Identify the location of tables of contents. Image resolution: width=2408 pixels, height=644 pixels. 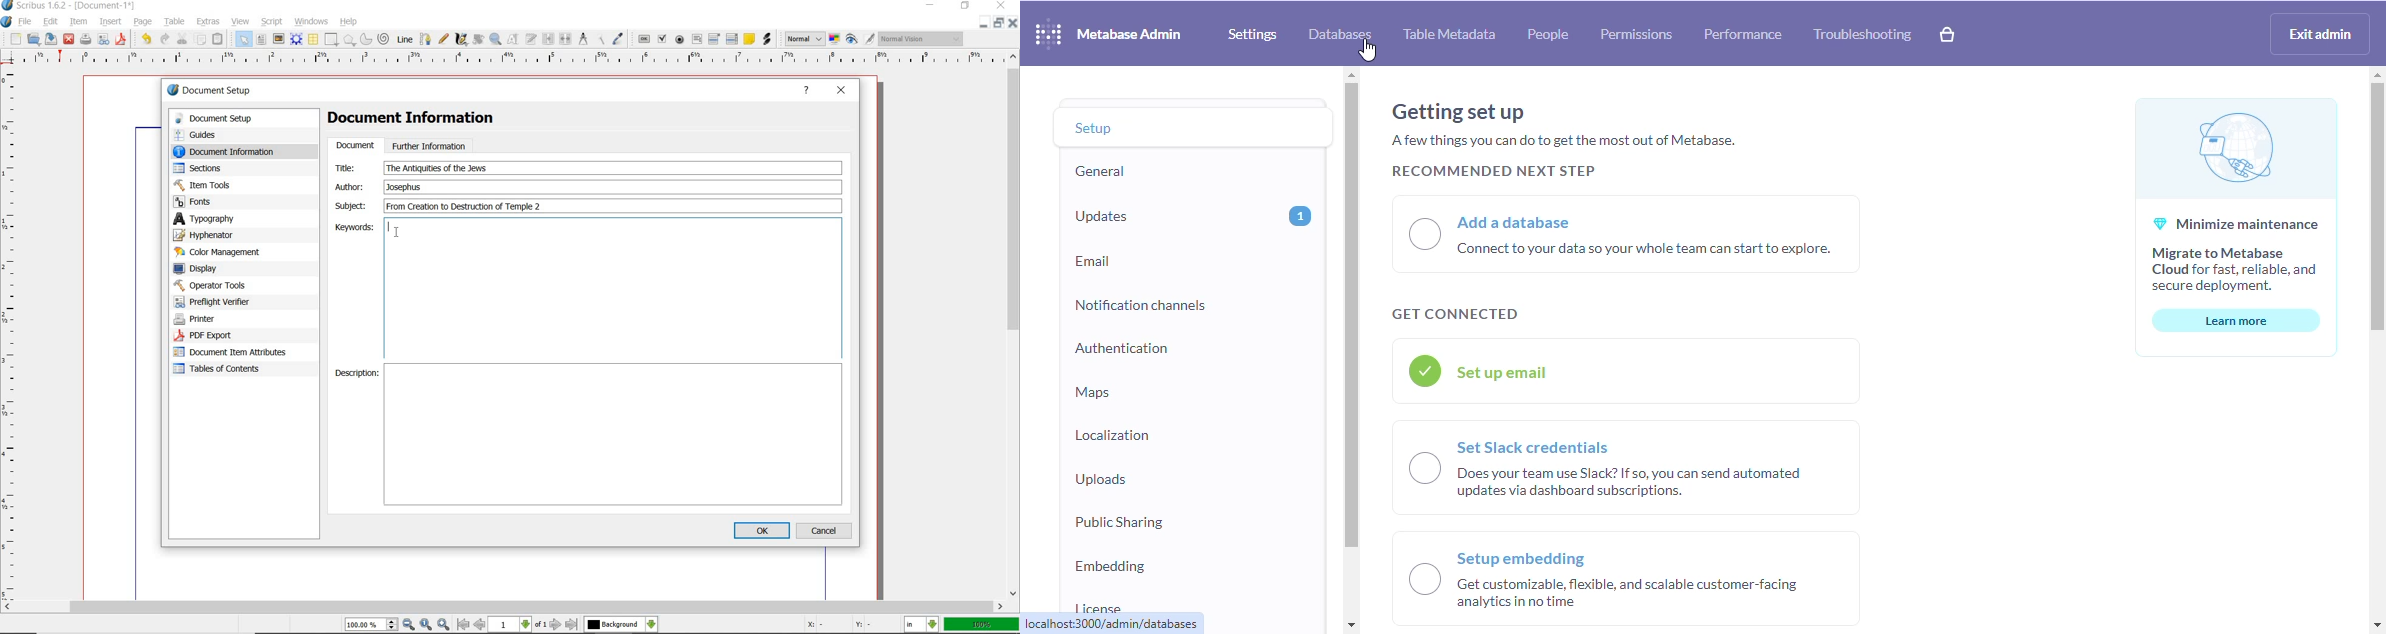
(225, 370).